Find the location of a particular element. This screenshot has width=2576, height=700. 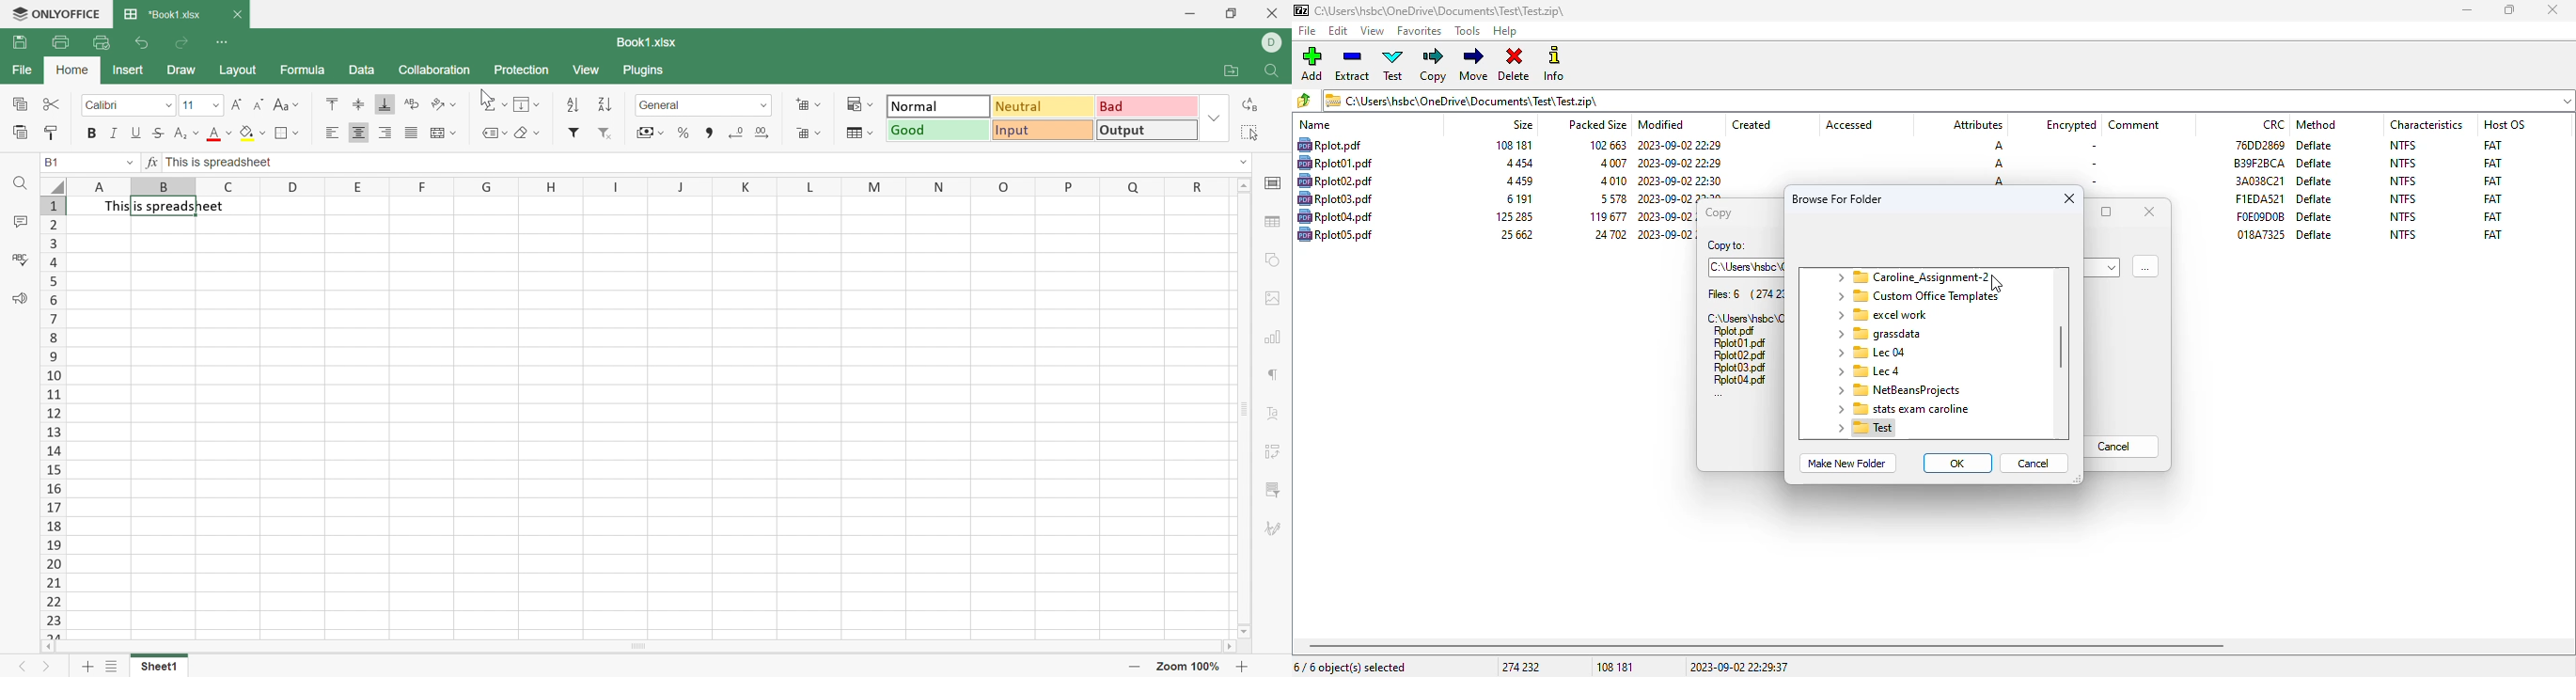

CRC is located at coordinates (2261, 234).